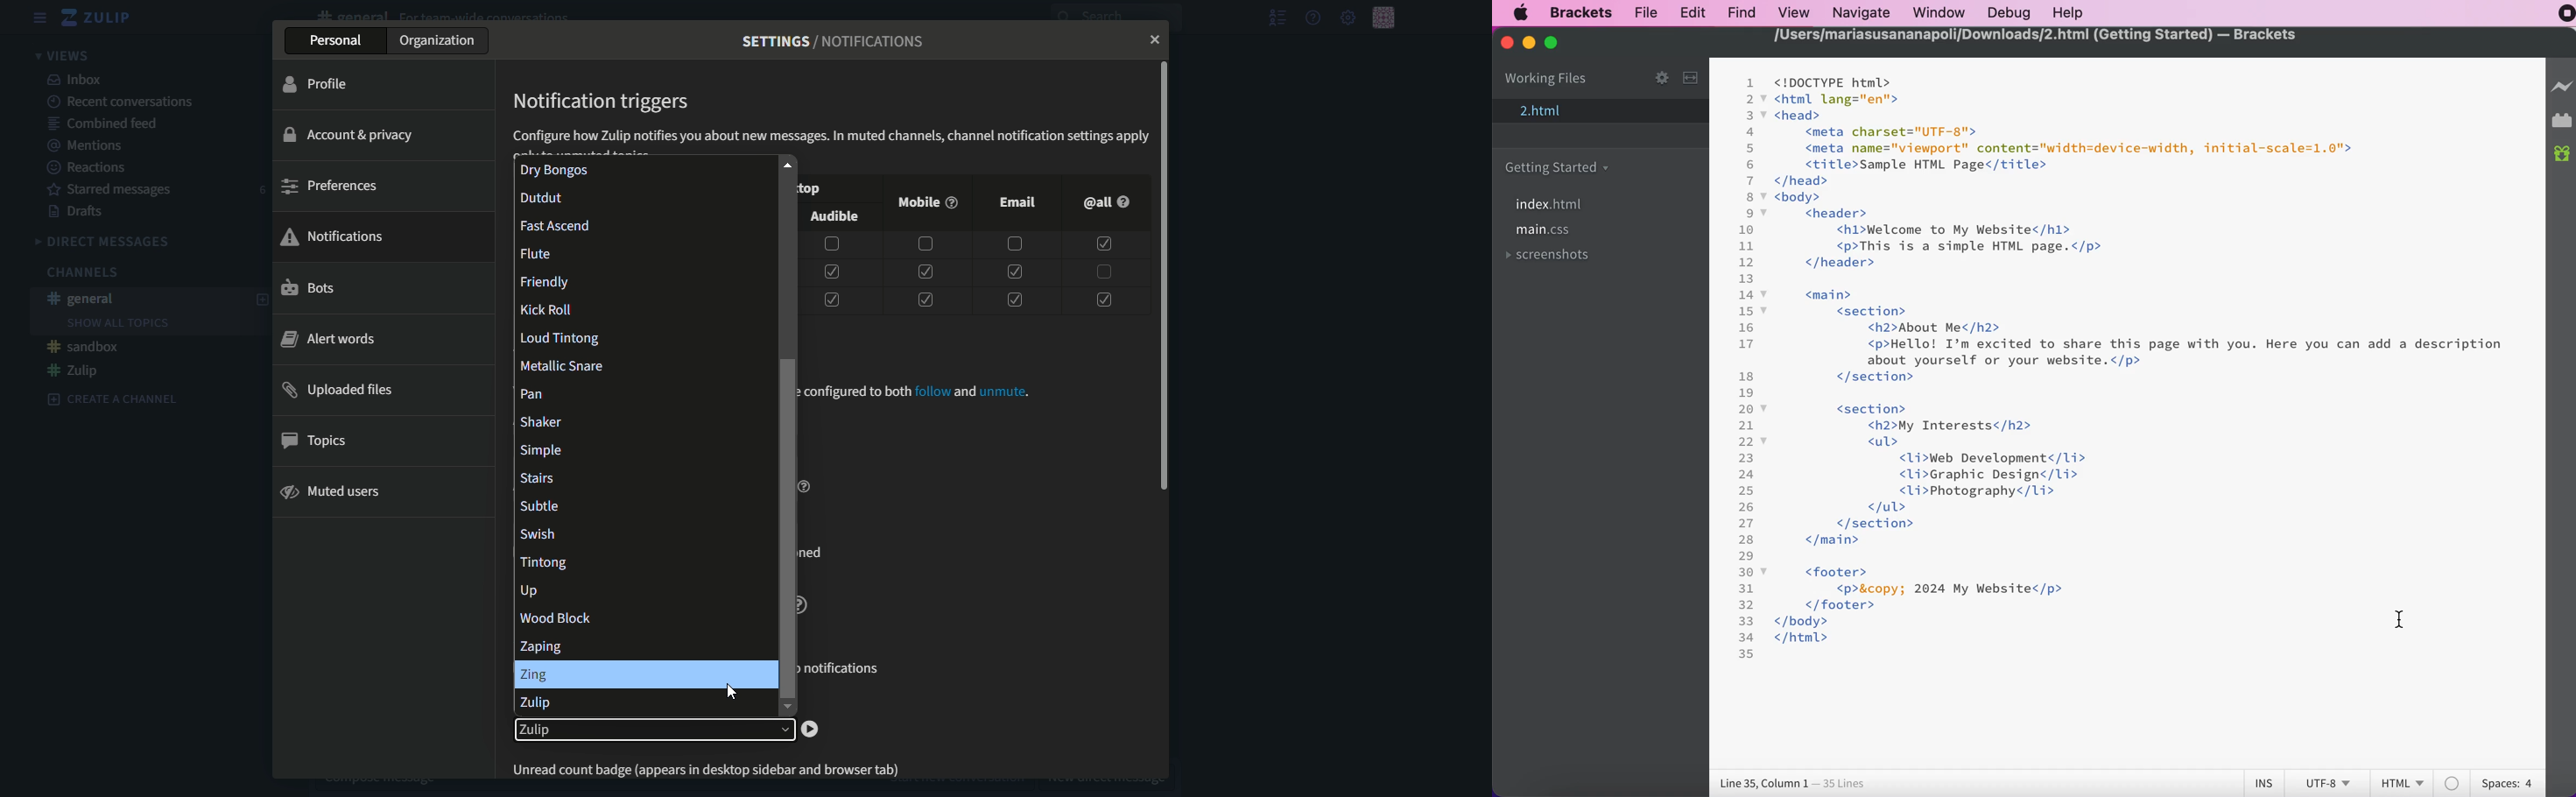  What do you see at coordinates (1014, 245) in the screenshot?
I see `checkbox` at bounding box center [1014, 245].